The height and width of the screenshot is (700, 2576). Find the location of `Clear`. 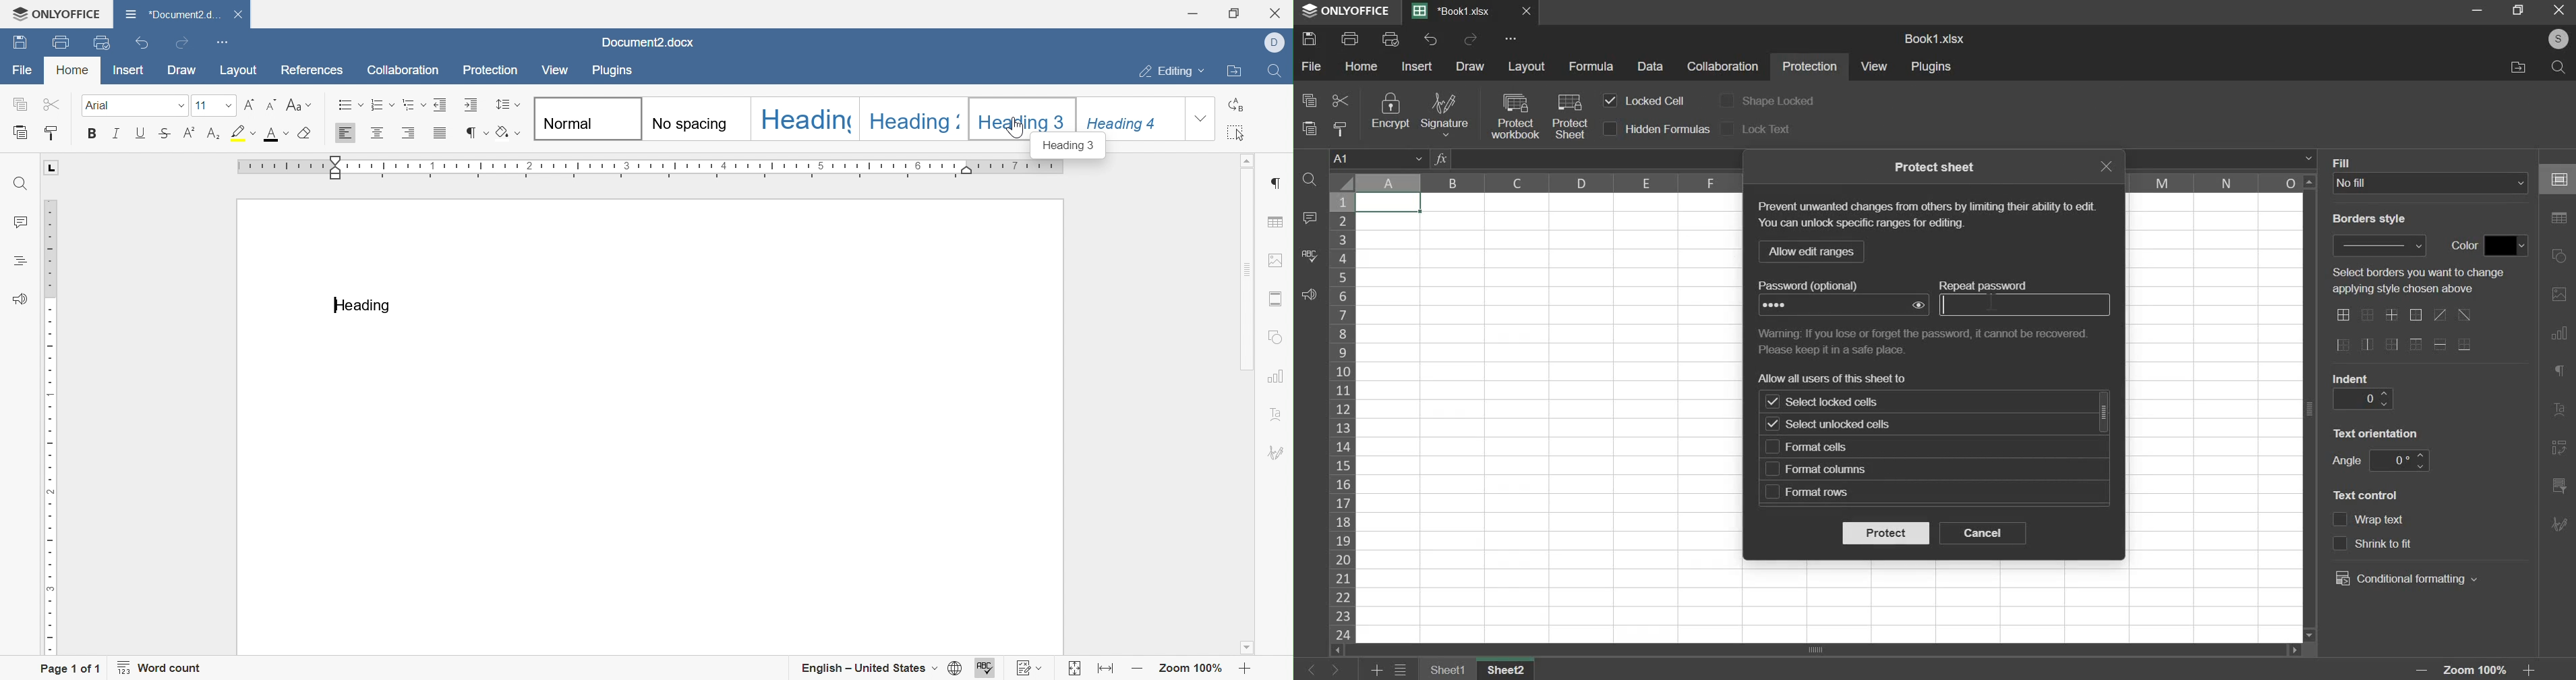

Clear is located at coordinates (302, 134).